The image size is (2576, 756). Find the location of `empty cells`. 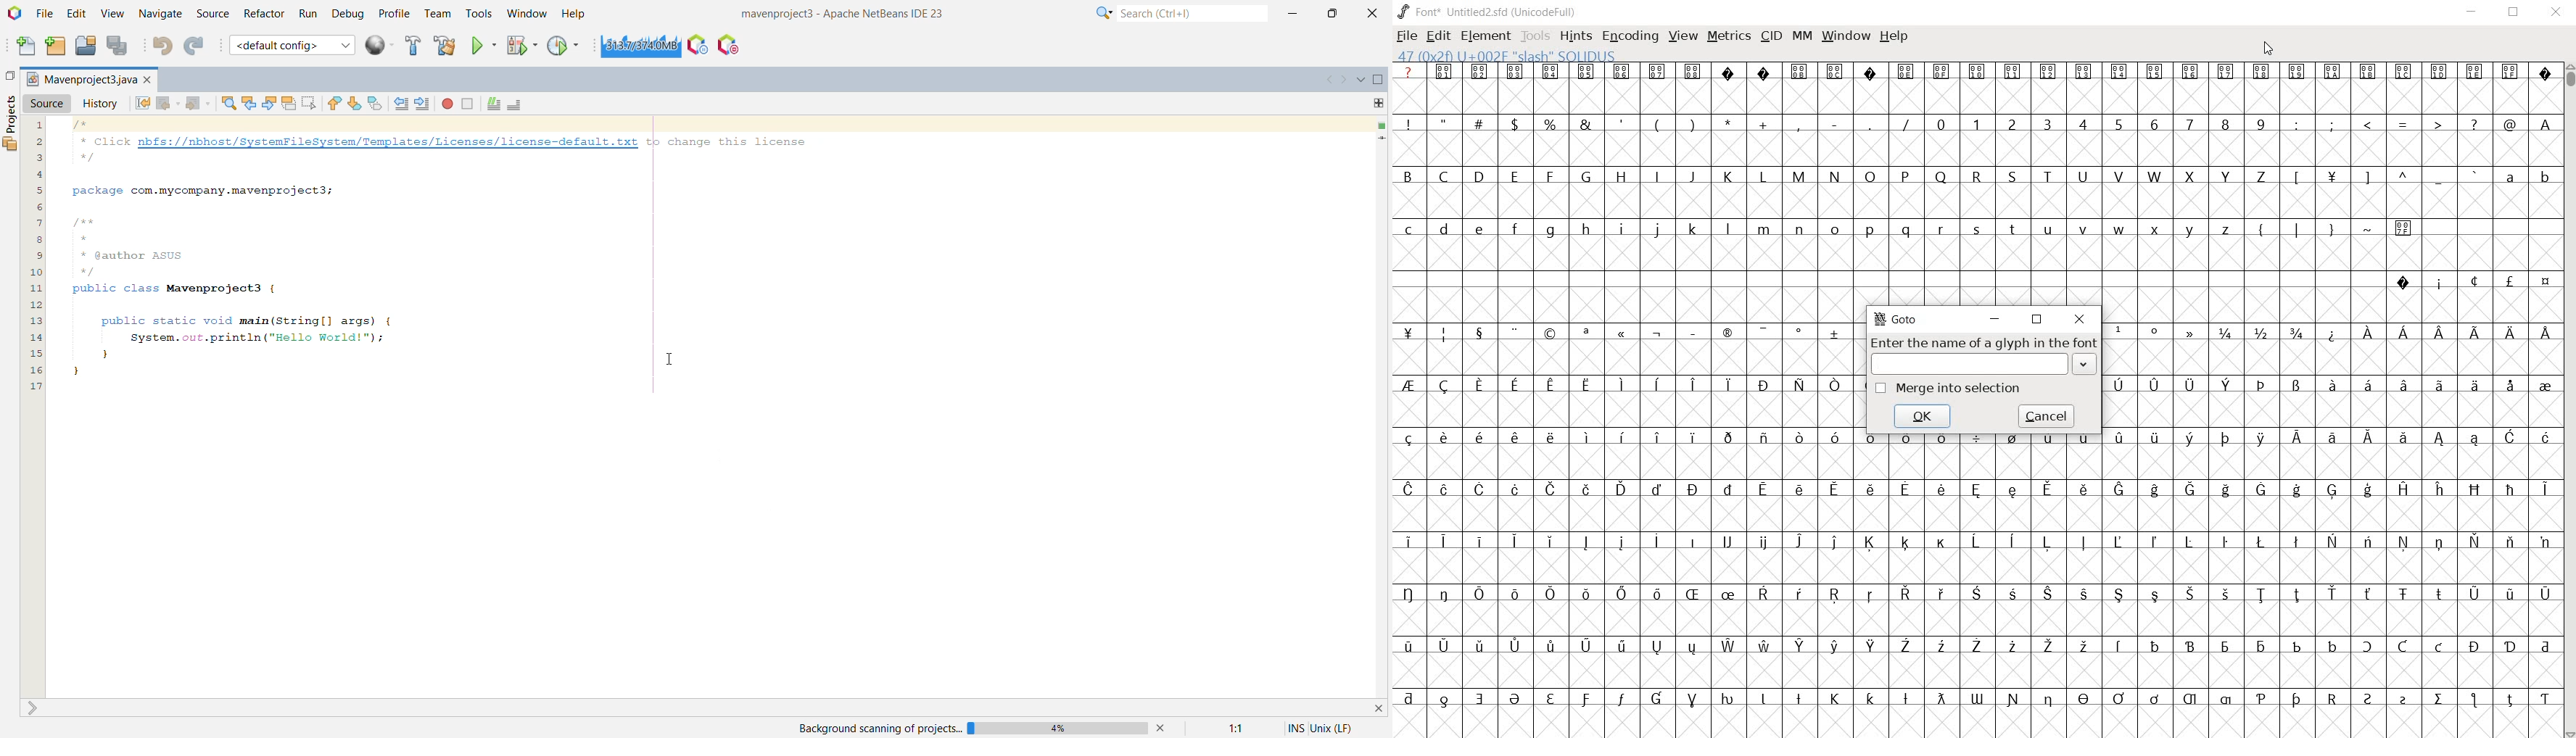

empty cells is located at coordinates (1977, 565).